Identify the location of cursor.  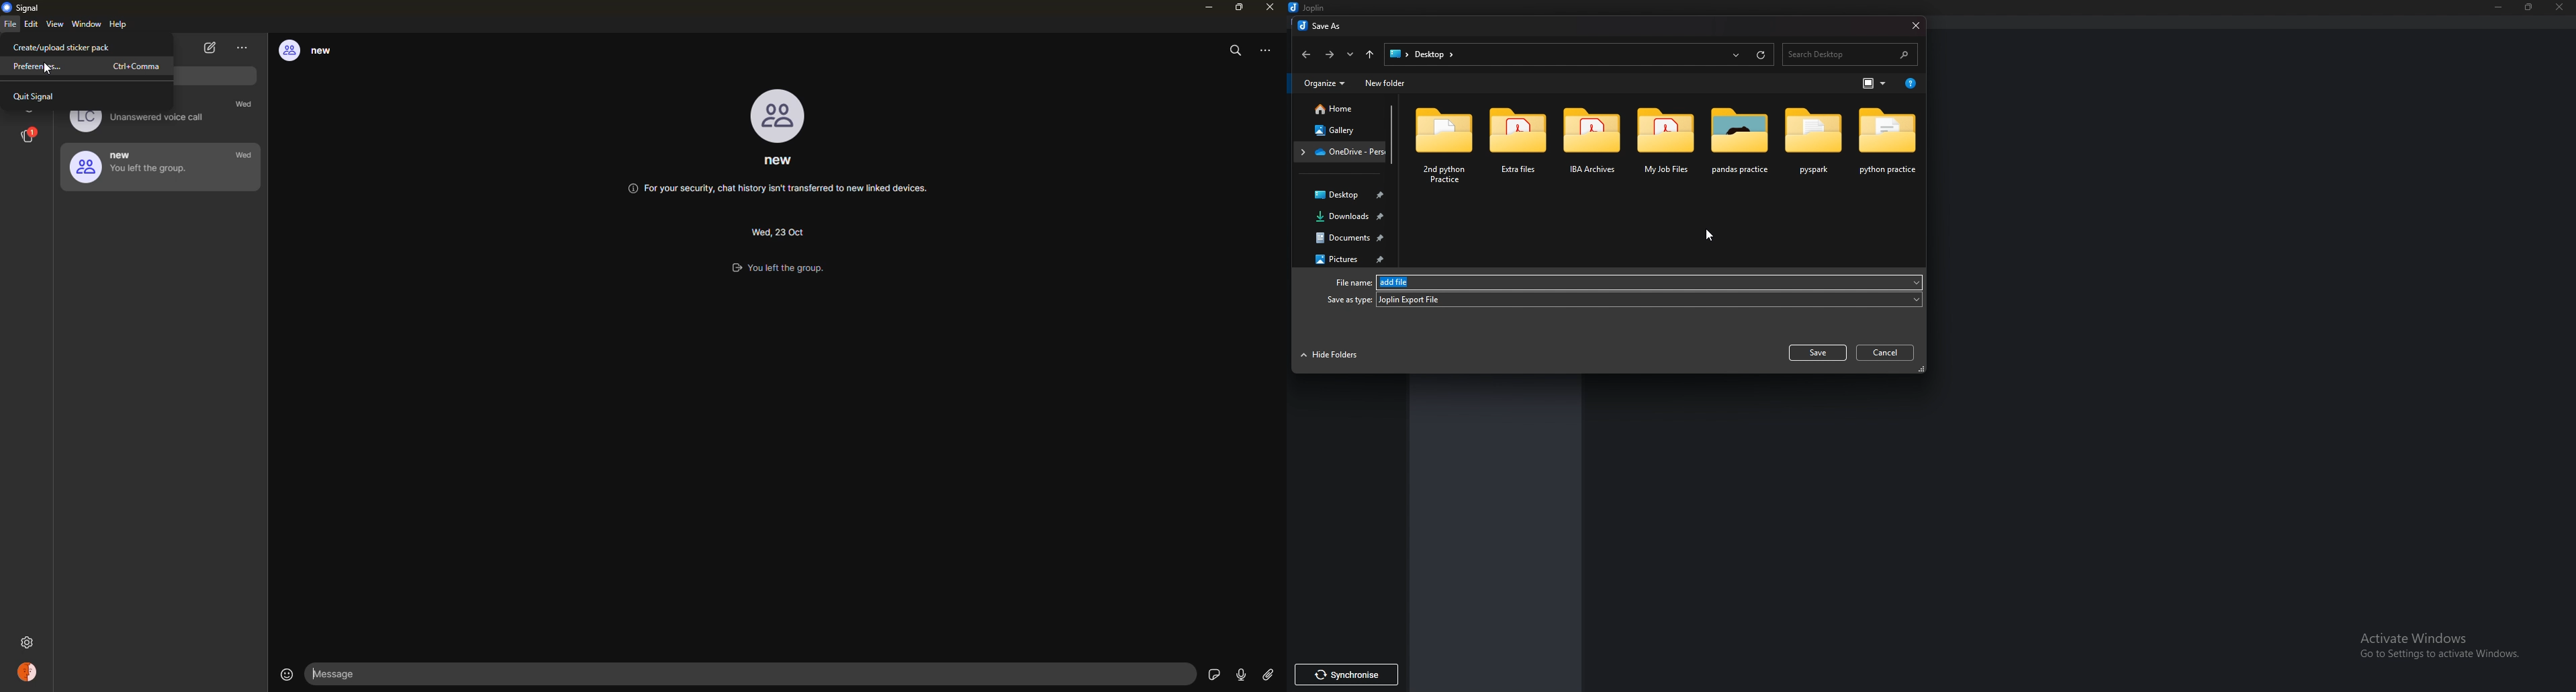
(43, 70).